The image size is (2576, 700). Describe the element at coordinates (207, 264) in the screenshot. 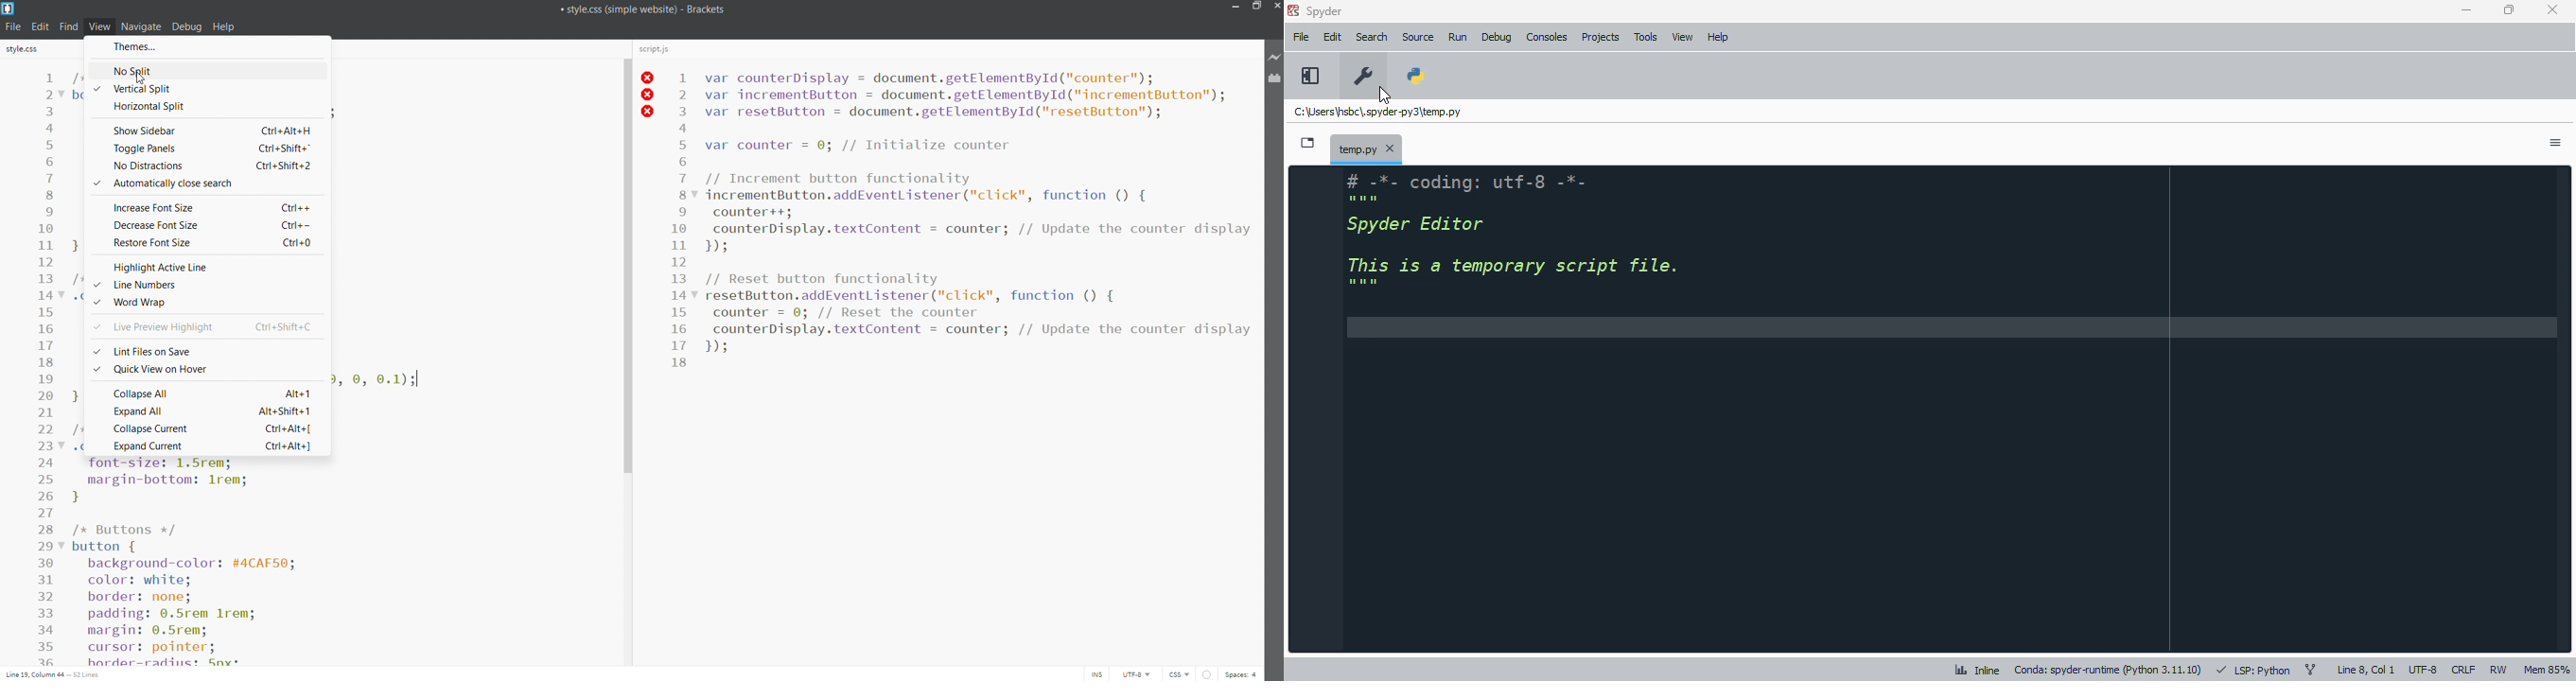

I see `highlight active line` at that location.